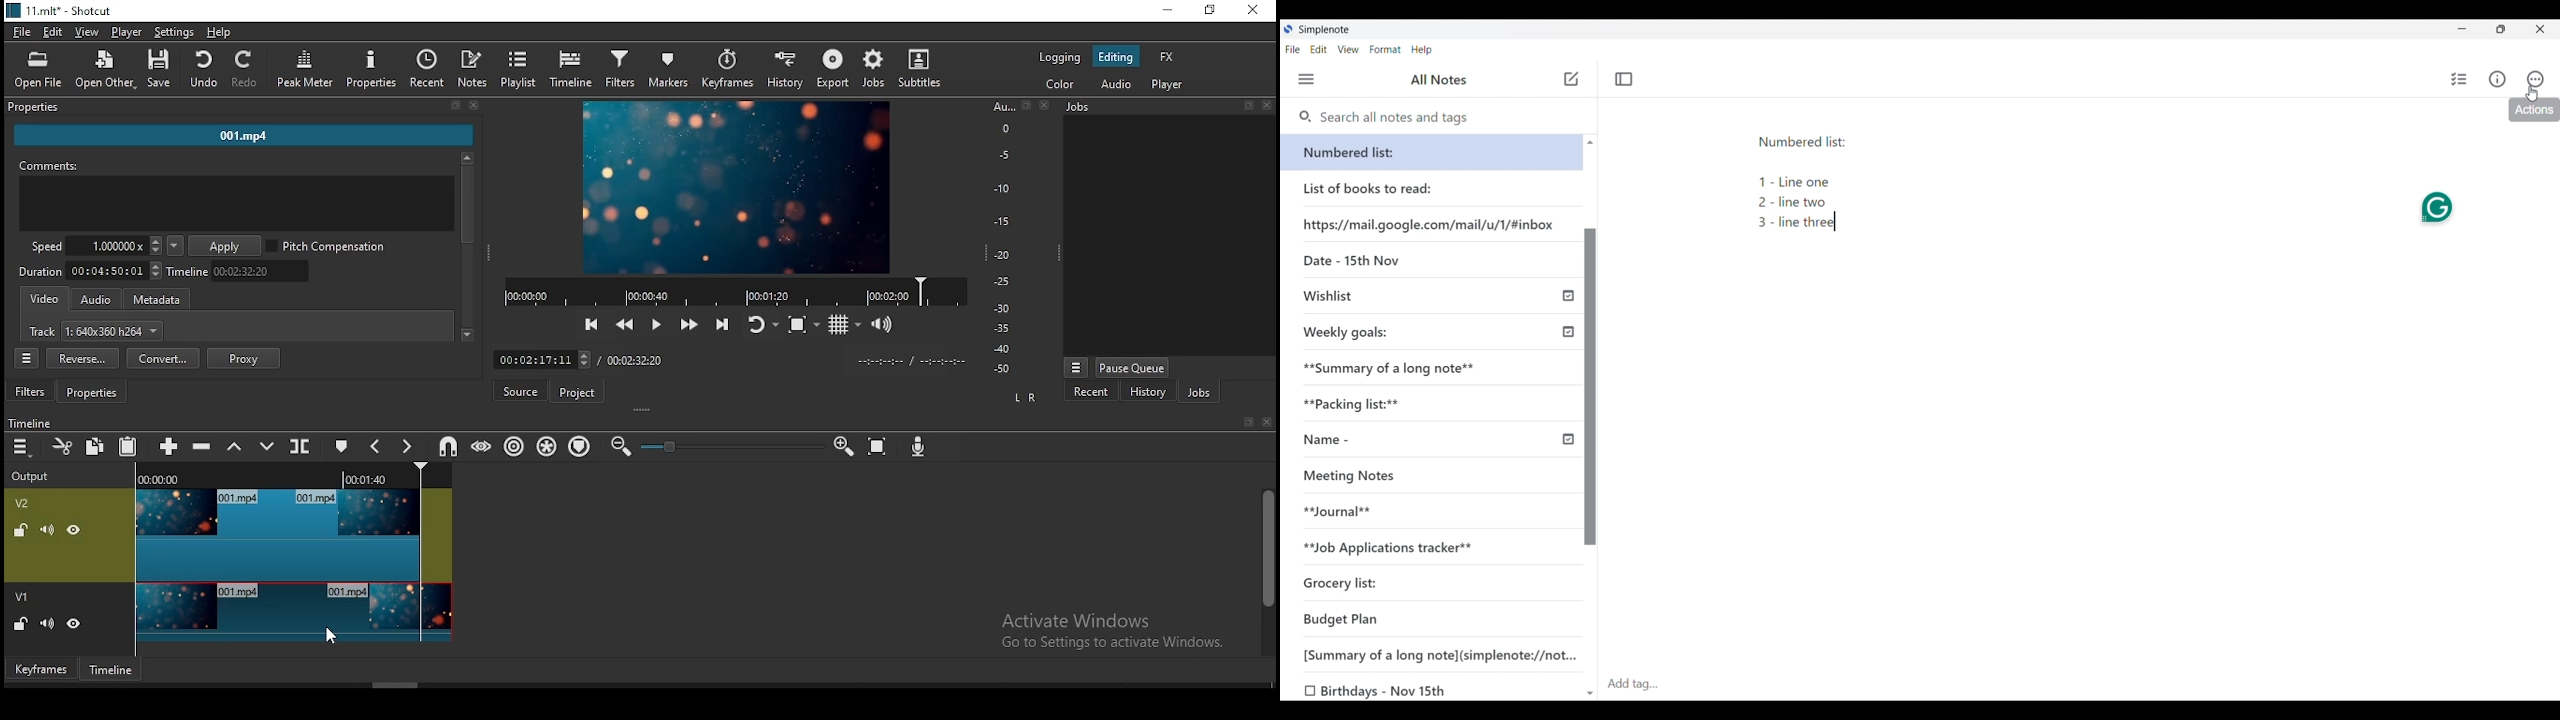 The width and height of the screenshot is (2576, 728). Describe the element at coordinates (46, 300) in the screenshot. I see `video` at that location.